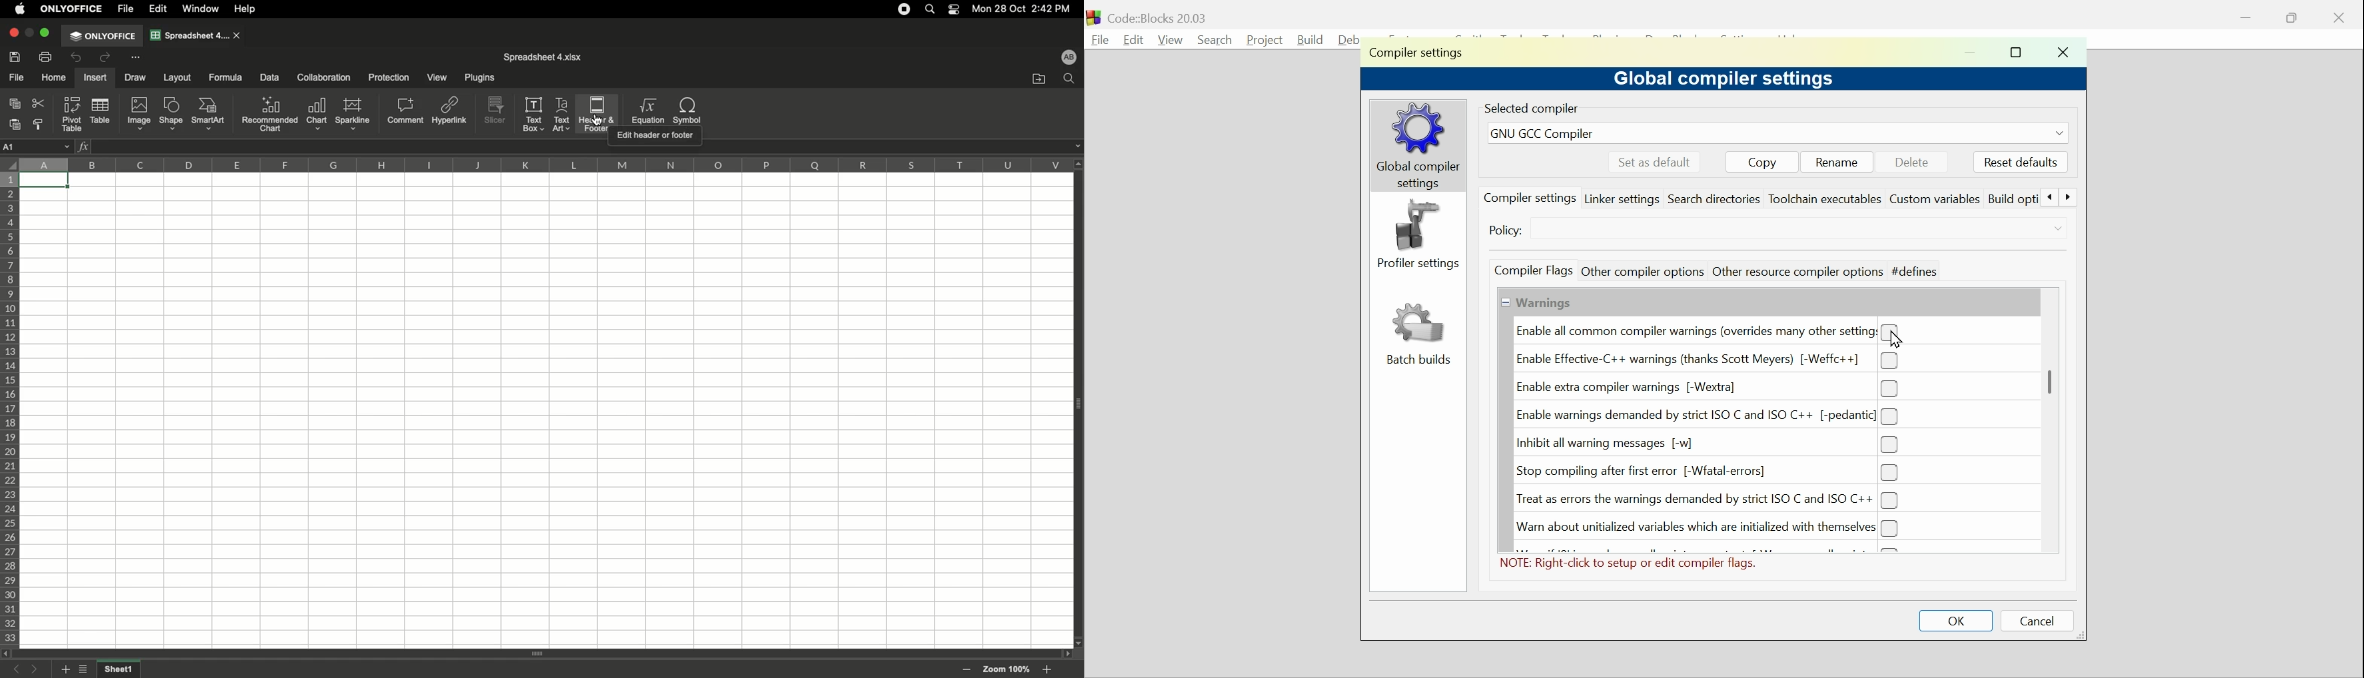 Image resolution: width=2380 pixels, height=700 pixels. Describe the element at coordinates (203, 9) in the screenshot. I see `Window` at that location.